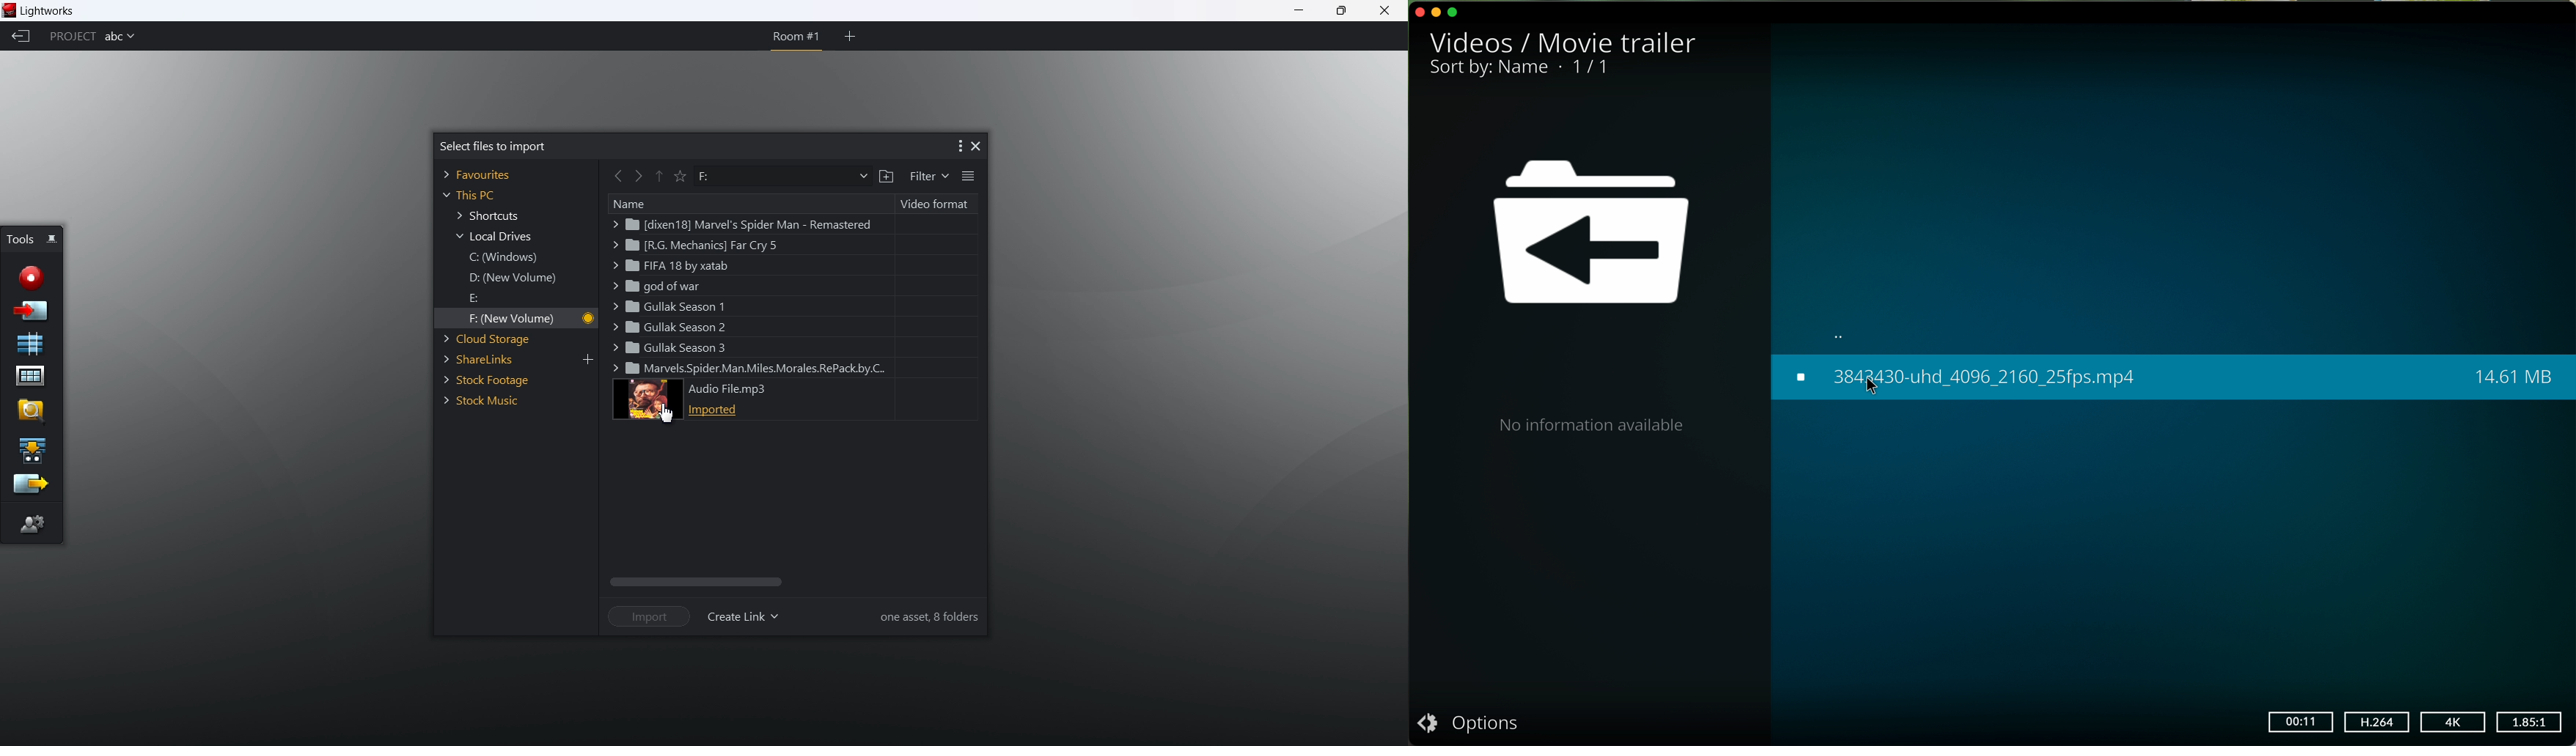 Image resolution: width=2576 pixels, height=756 pixels. I want to click on local drives, so click(495, 237).